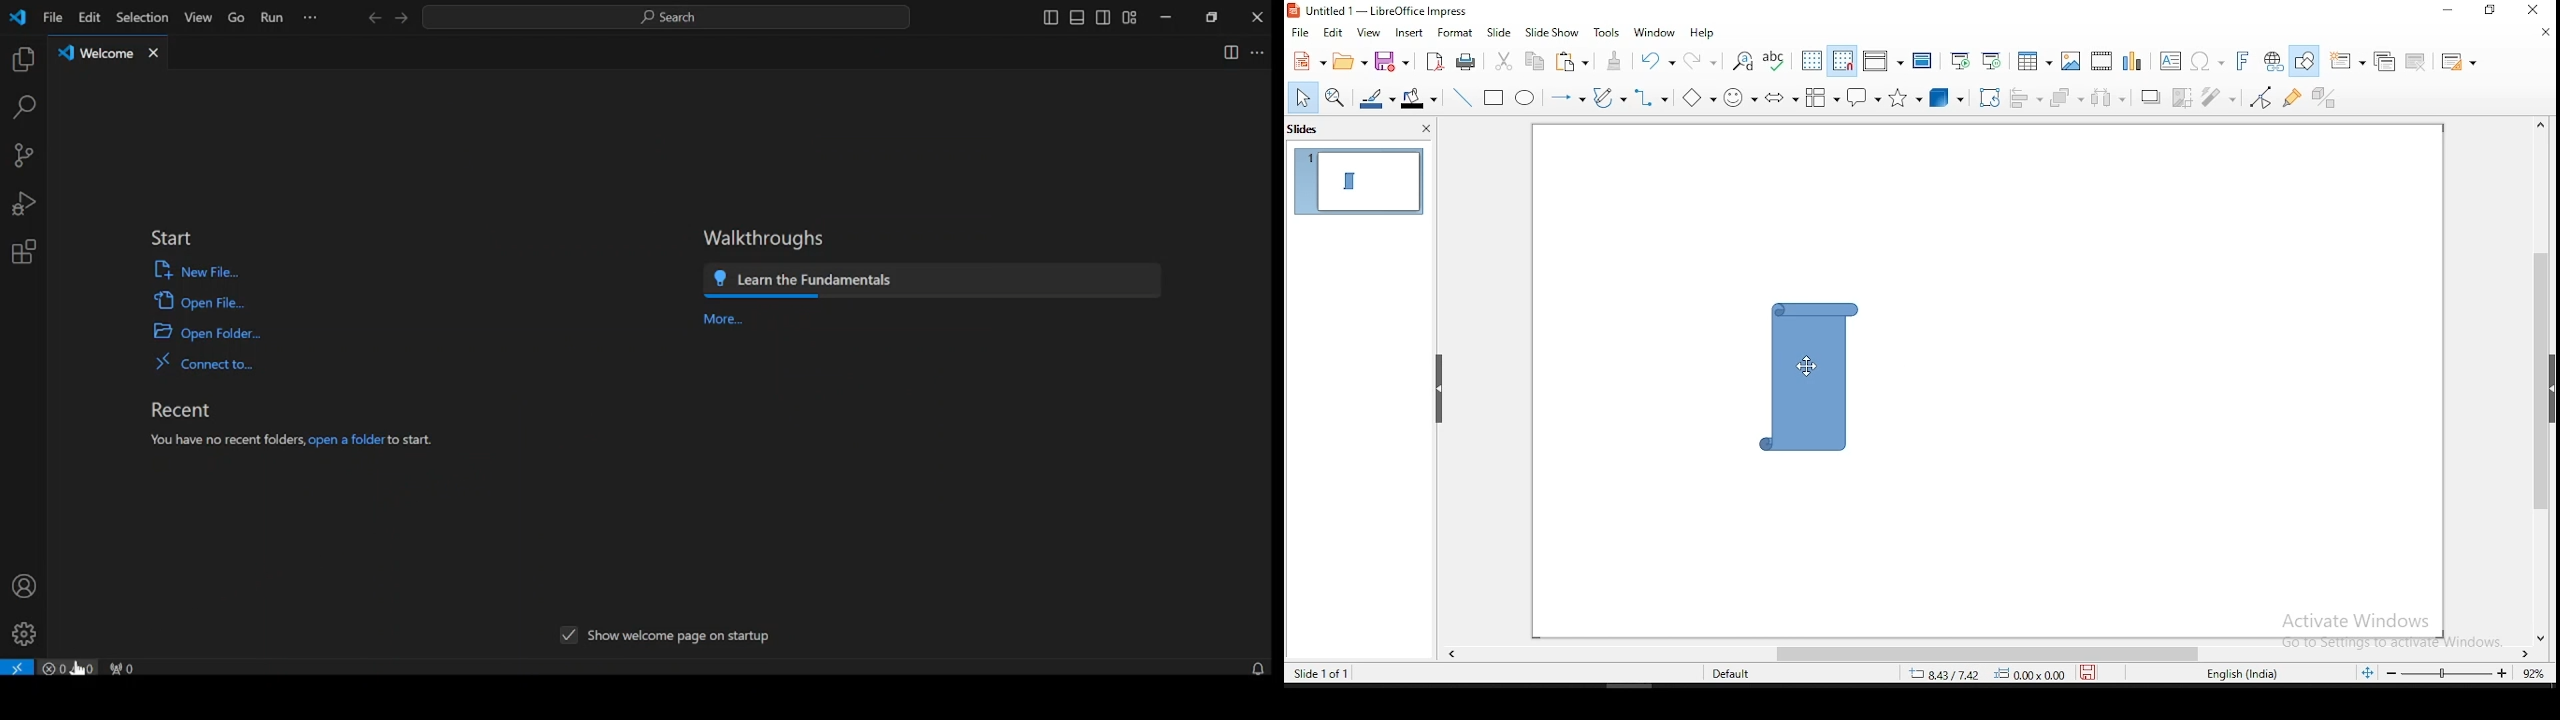 The width and height of the screenshot is (2576, 728). Describe the element at coordinates (1391, 11) in the screenshot. I see `icon and file name` at that location.